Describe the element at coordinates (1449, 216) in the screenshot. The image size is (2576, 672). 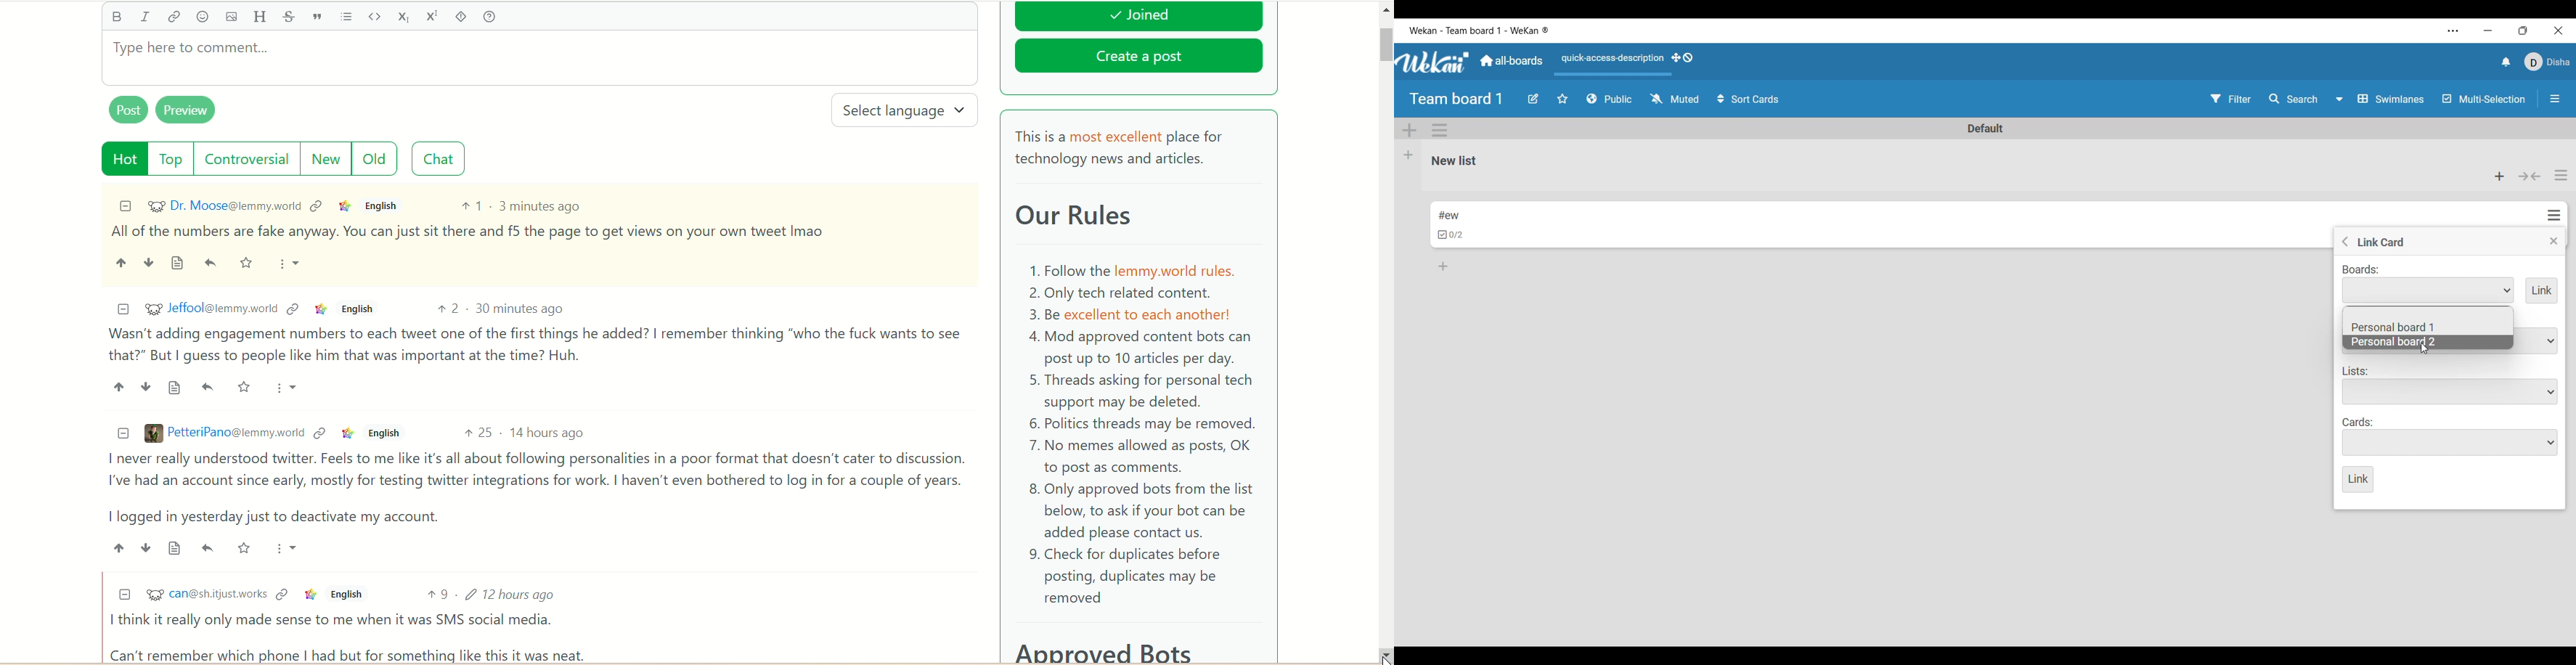
I see `Card name` at that location.